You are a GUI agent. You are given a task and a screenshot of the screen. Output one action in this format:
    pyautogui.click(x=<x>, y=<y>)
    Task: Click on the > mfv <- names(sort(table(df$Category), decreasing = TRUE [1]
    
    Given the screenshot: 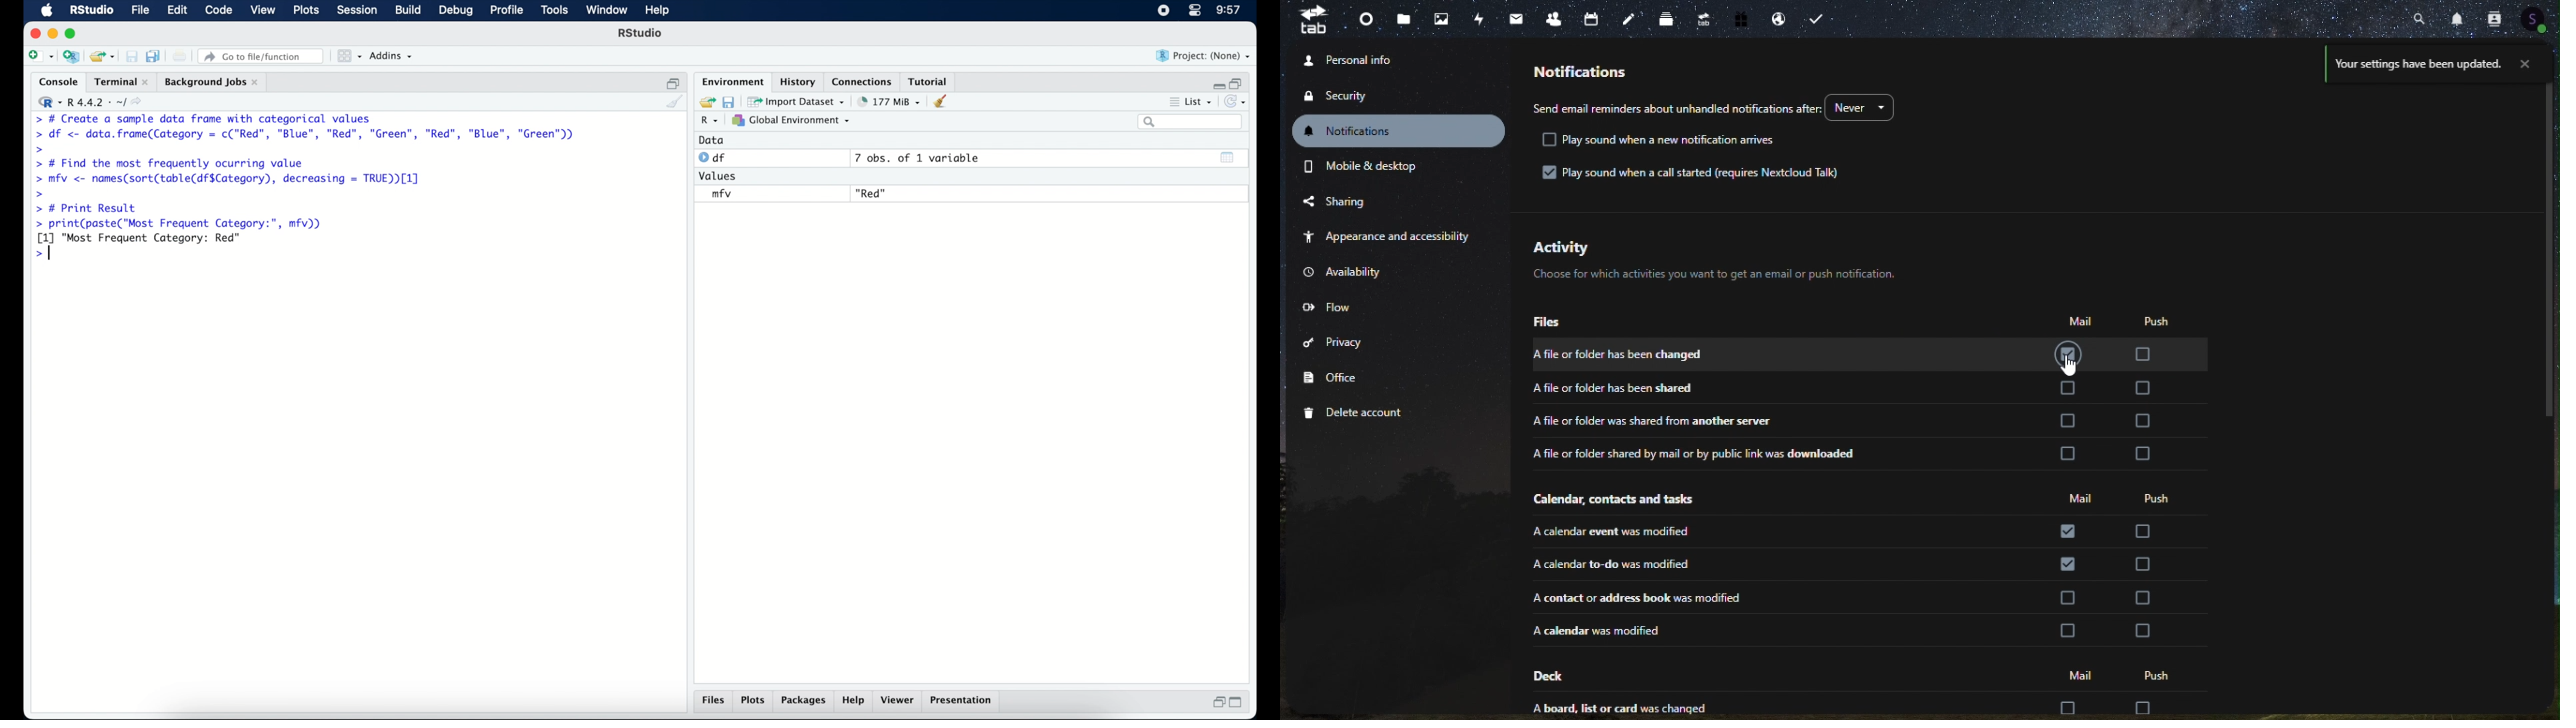 What is the action you would take?
    pyautogui.click(x=229, y=179)
    